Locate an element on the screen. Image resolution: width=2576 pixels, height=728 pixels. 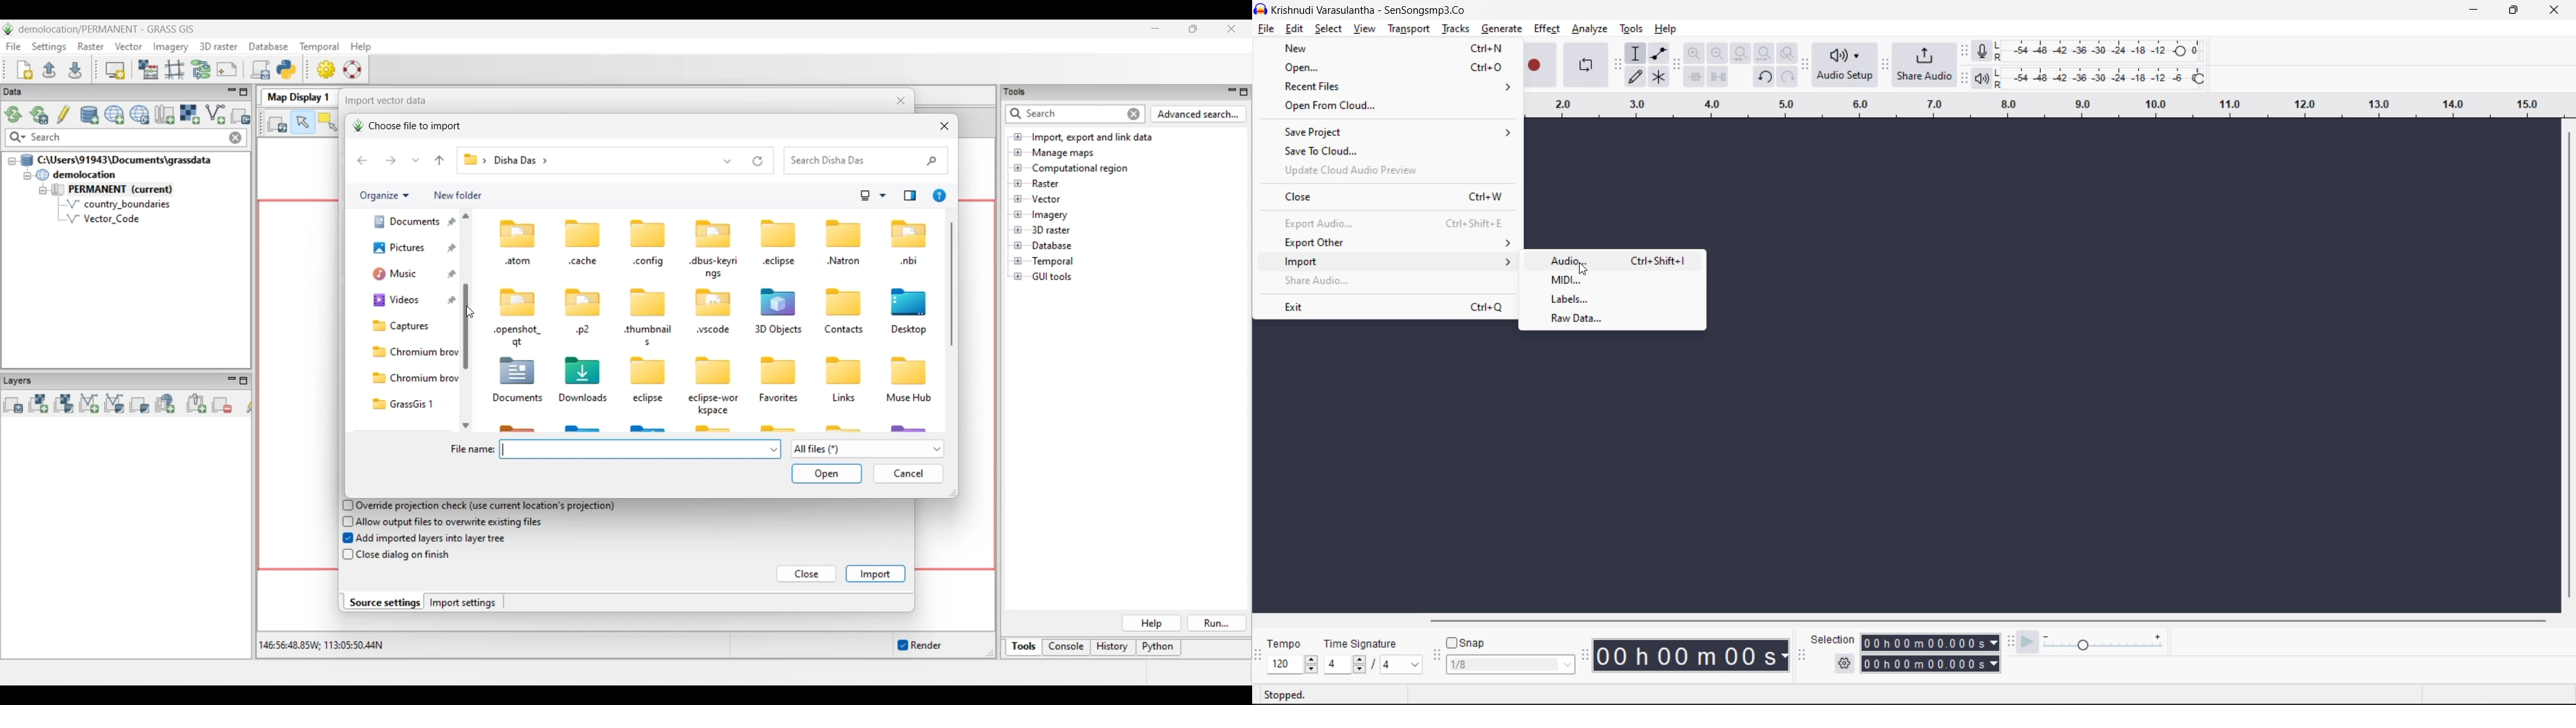
record meter is located at coordinates (1987, 51).